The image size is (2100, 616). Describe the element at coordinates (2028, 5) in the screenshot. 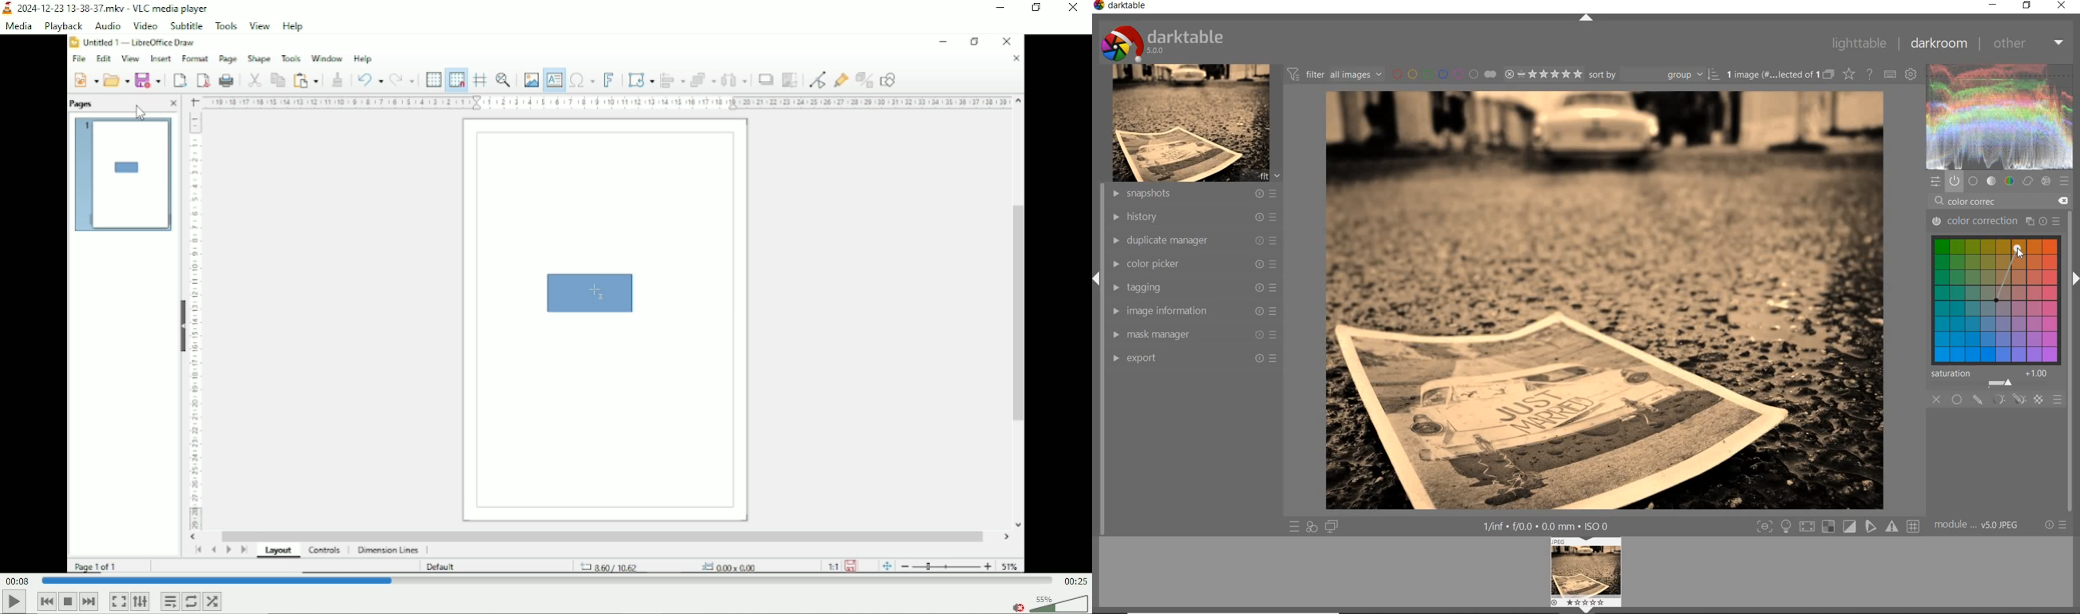

I see `restore` at that location.